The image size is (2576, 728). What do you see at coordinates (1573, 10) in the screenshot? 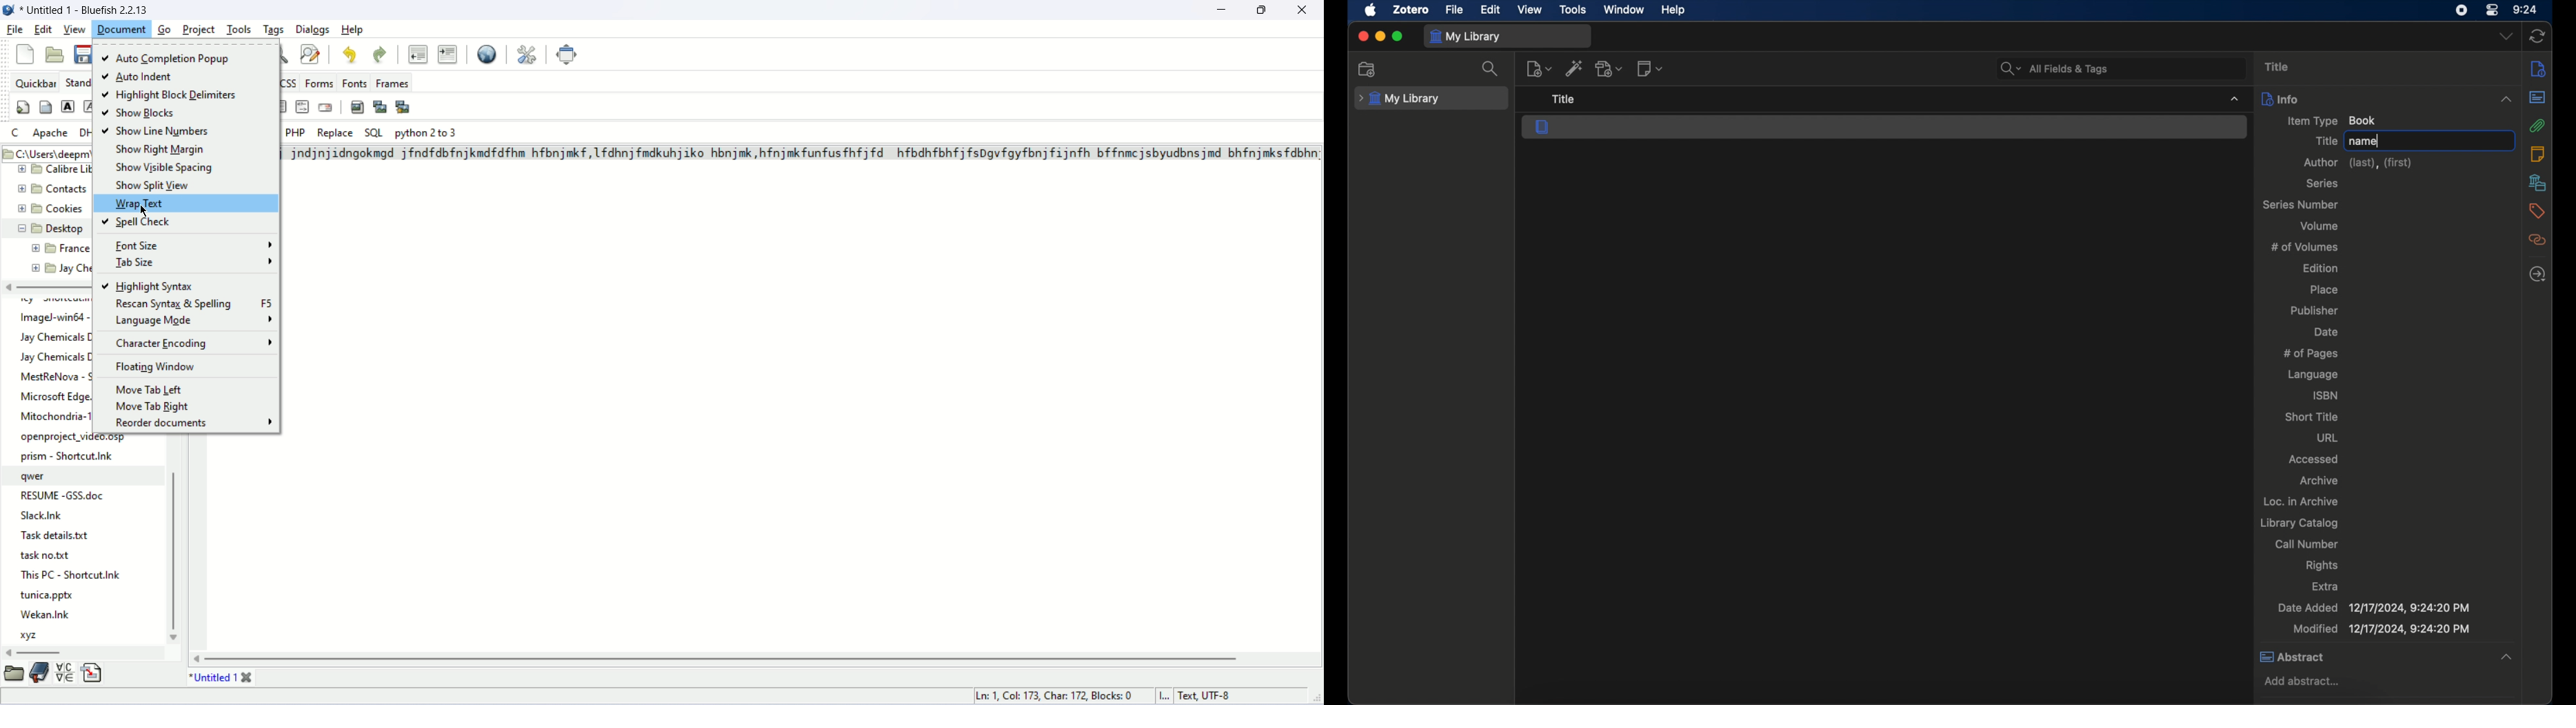
I see `tools` at bounding box center [1573, 10].